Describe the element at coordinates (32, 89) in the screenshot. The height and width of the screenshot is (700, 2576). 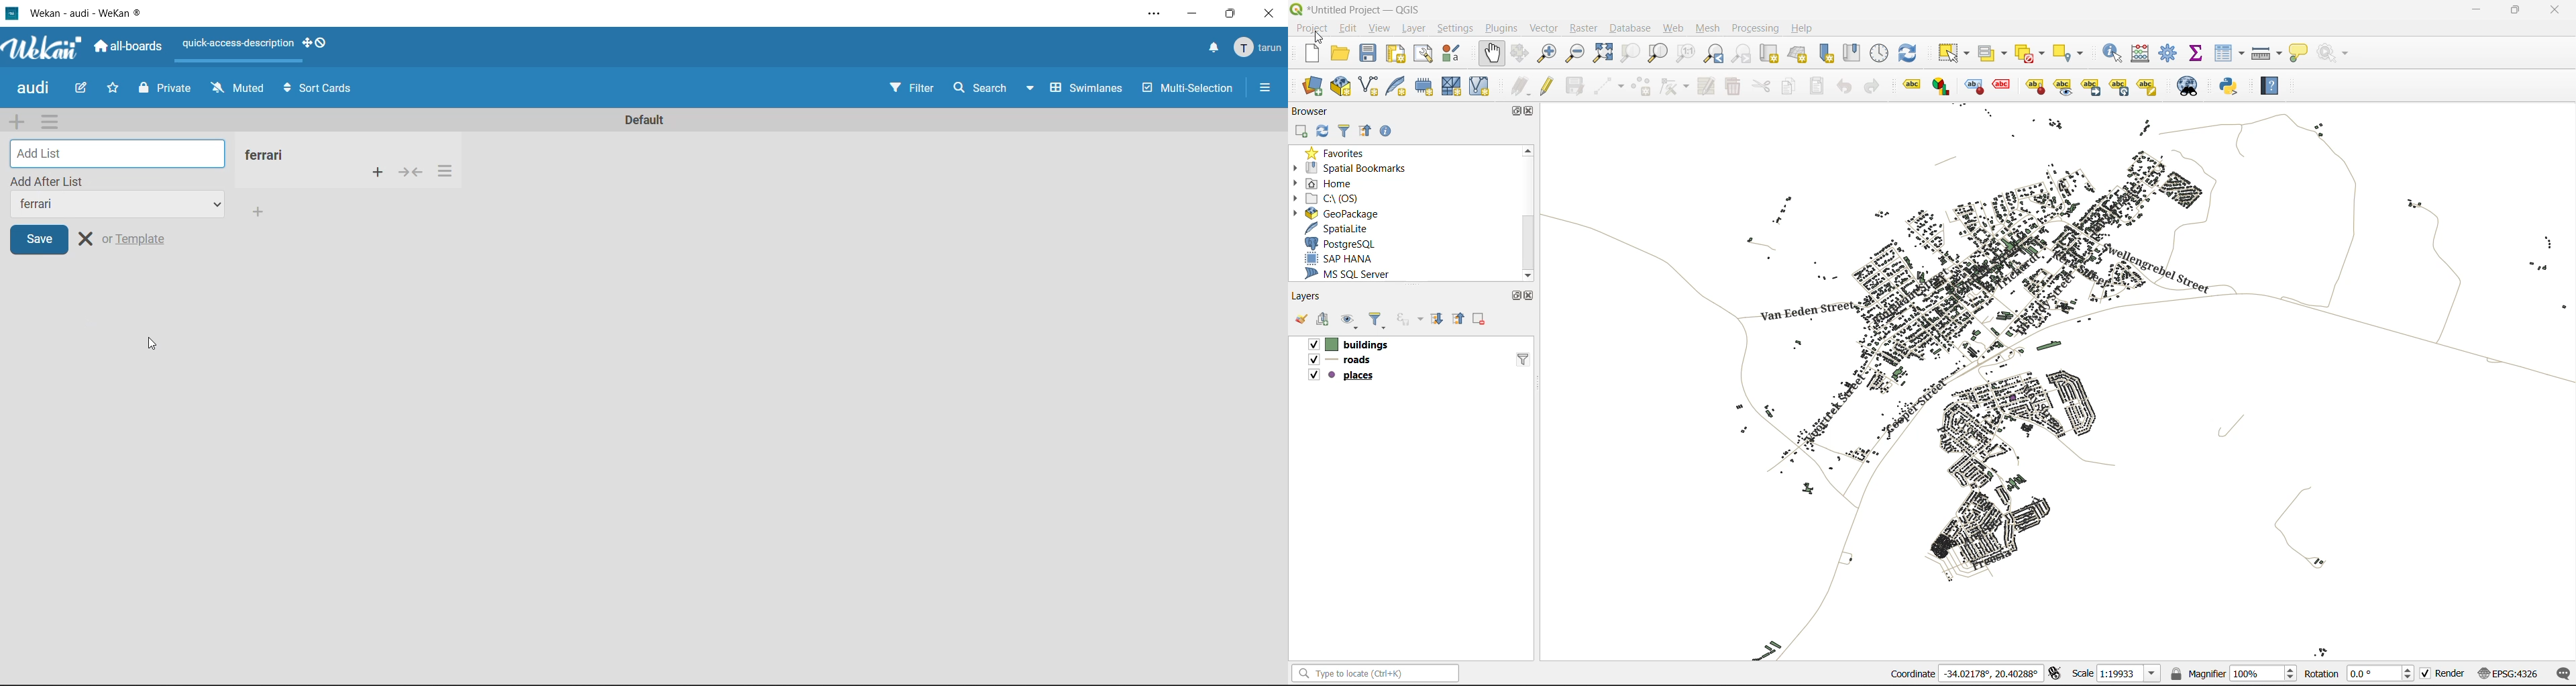
I see `audi` at that location.